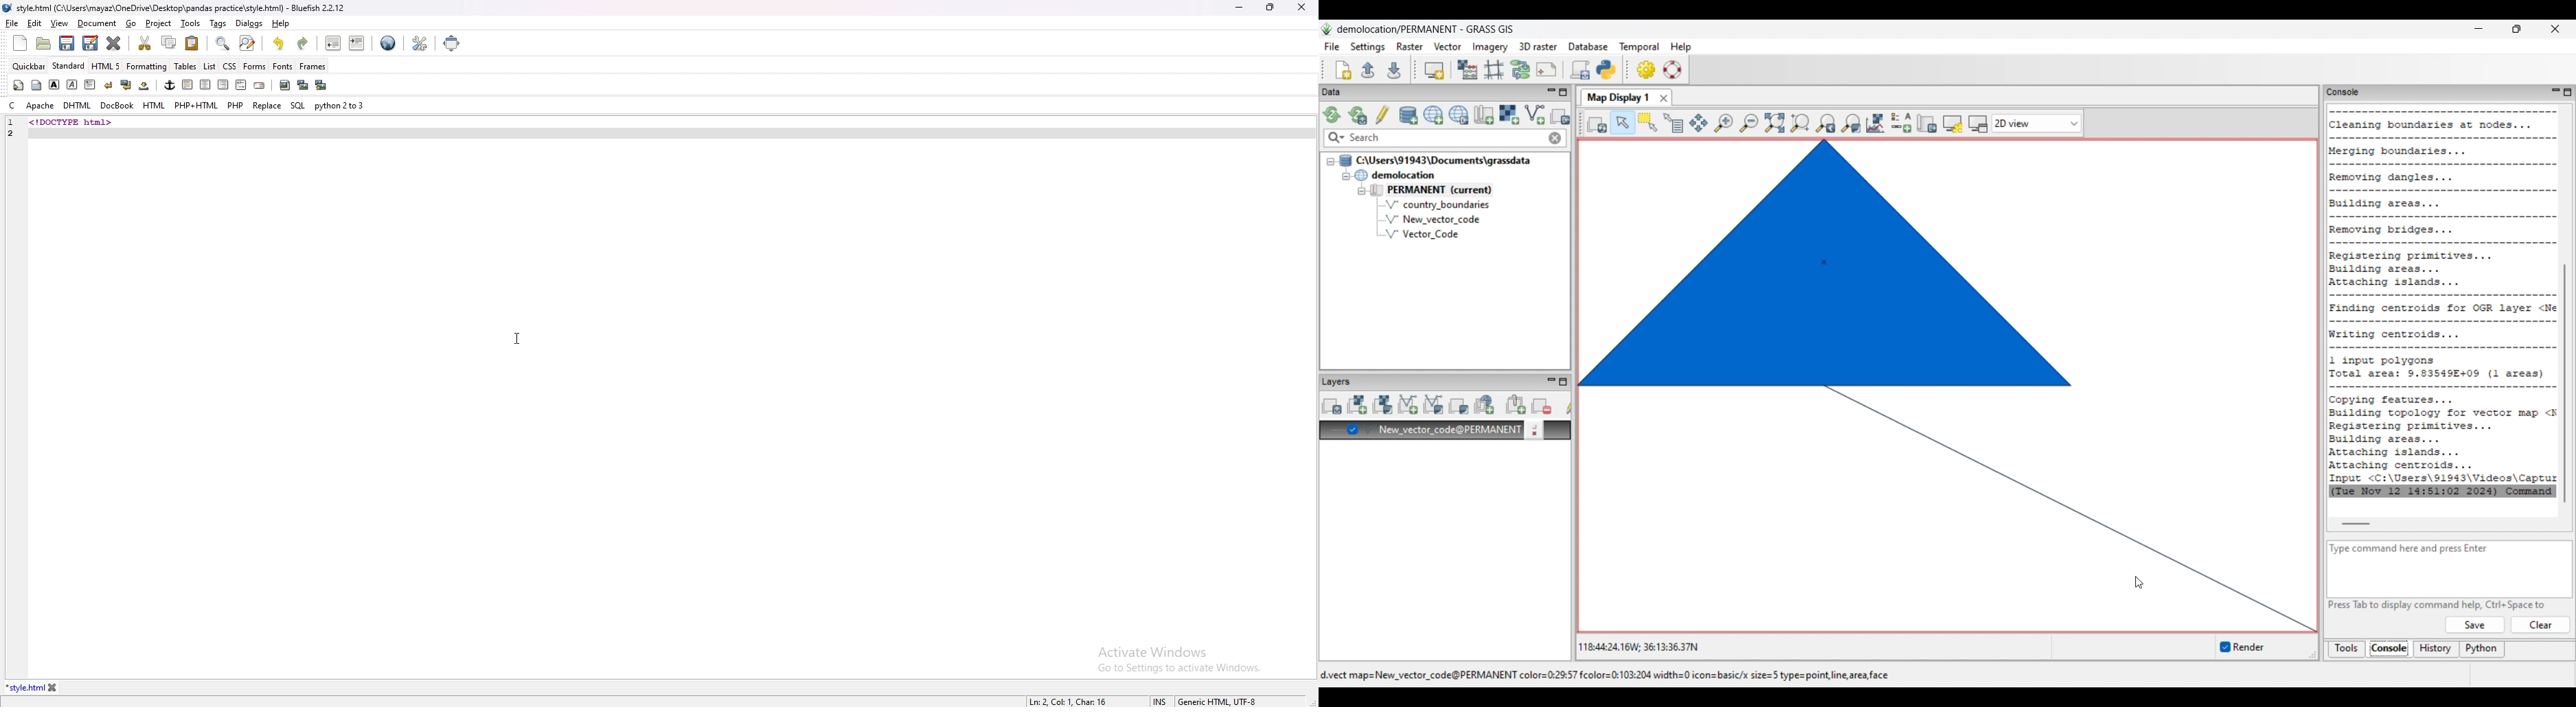 The image size is (2576, 728). What do you see at coordinates (284, 85) in the screenshot?
I see `insert image` at bounding box center [284, 85].